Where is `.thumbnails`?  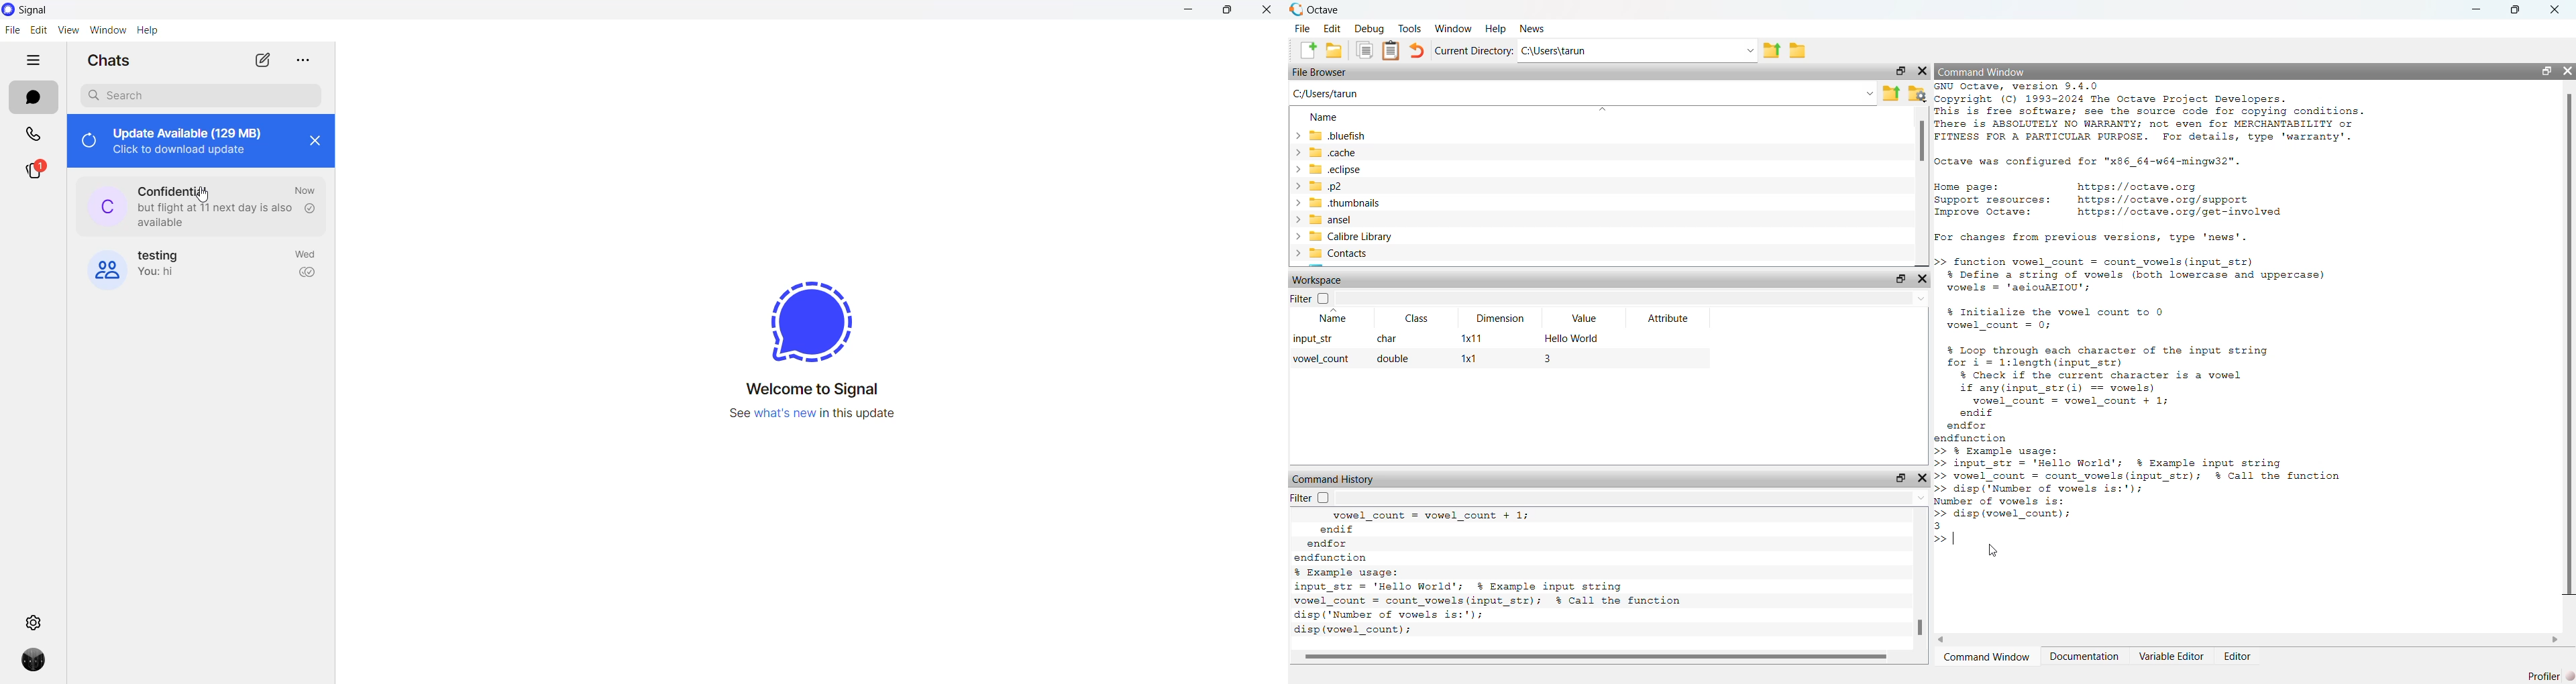 .thumbnails is located at coordinates (1346, 203).